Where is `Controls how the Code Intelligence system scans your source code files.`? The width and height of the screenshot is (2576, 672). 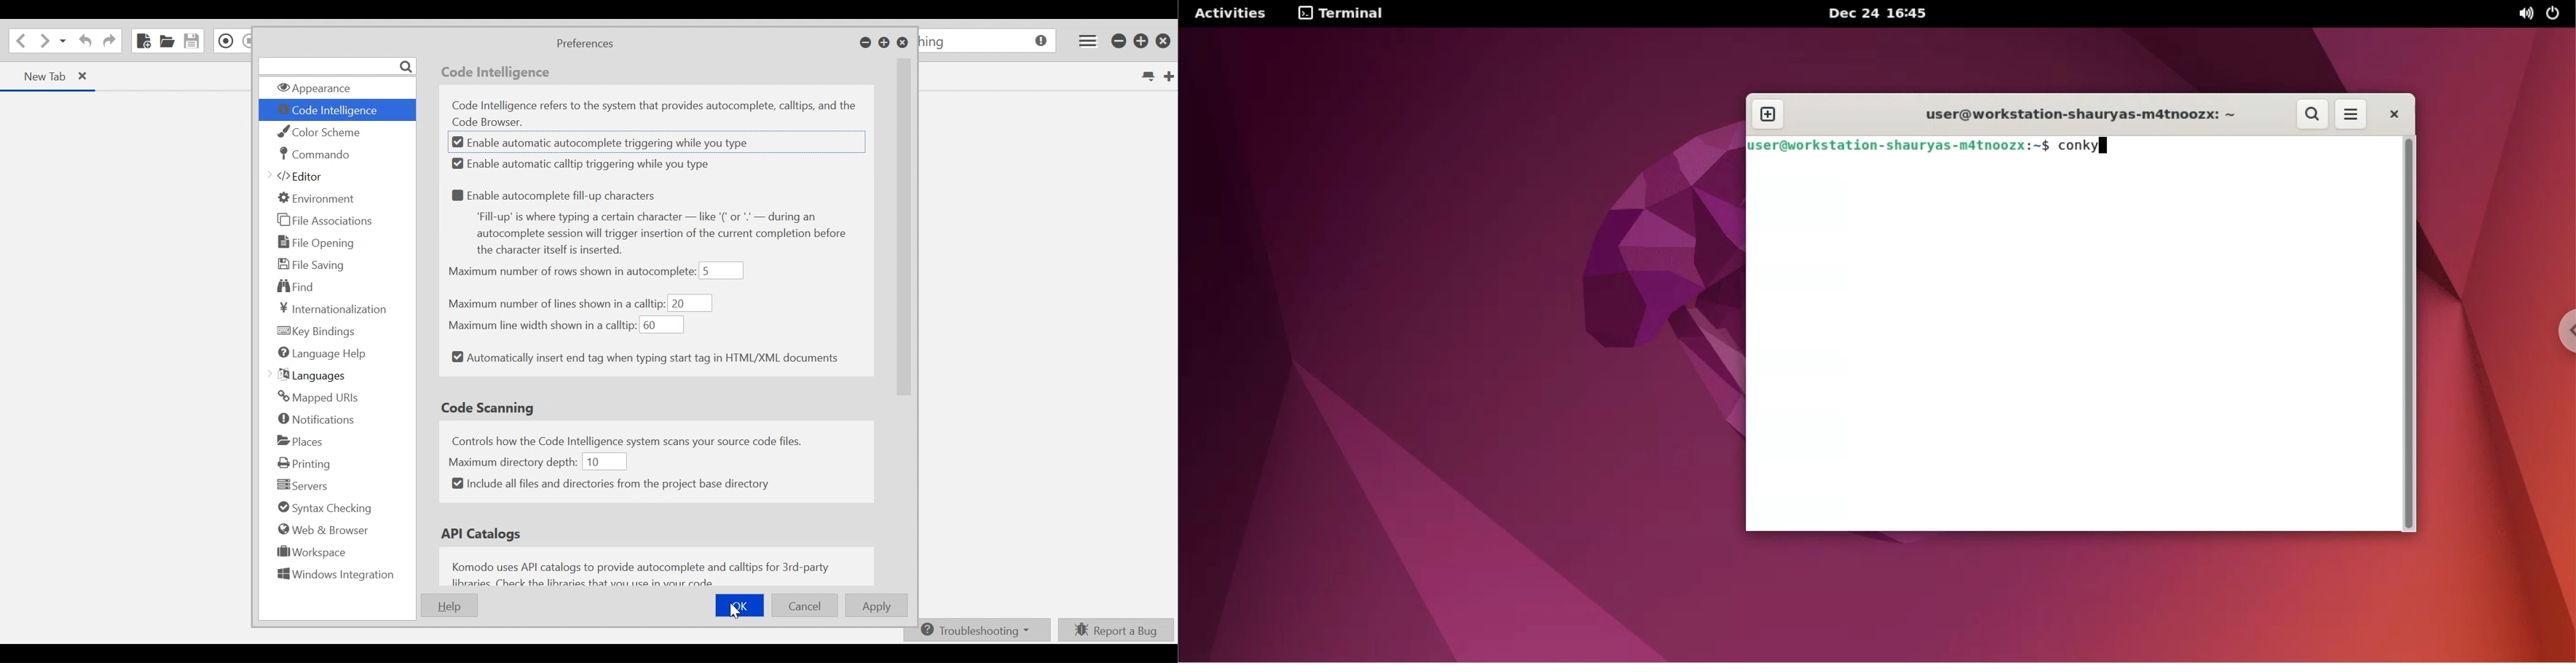 Controls how the Code Intelligence system scans your source code files. is located at coordinates (643, 440).